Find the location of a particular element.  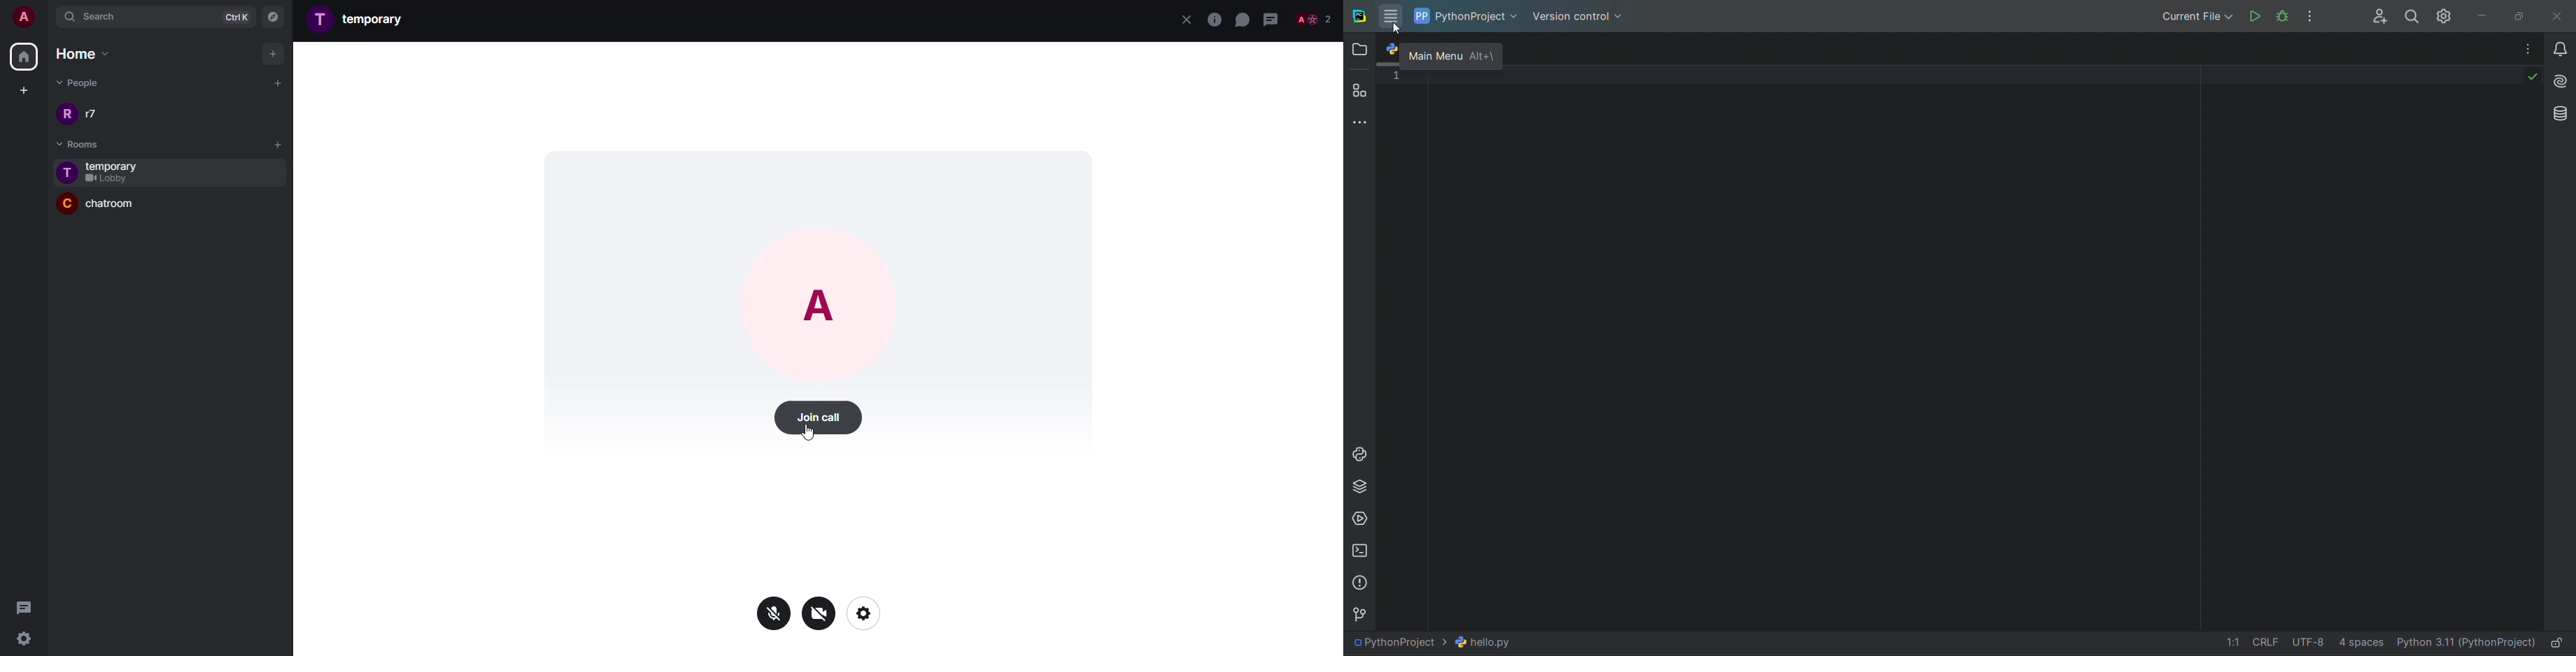

close is located at coordinates (1186, 19).